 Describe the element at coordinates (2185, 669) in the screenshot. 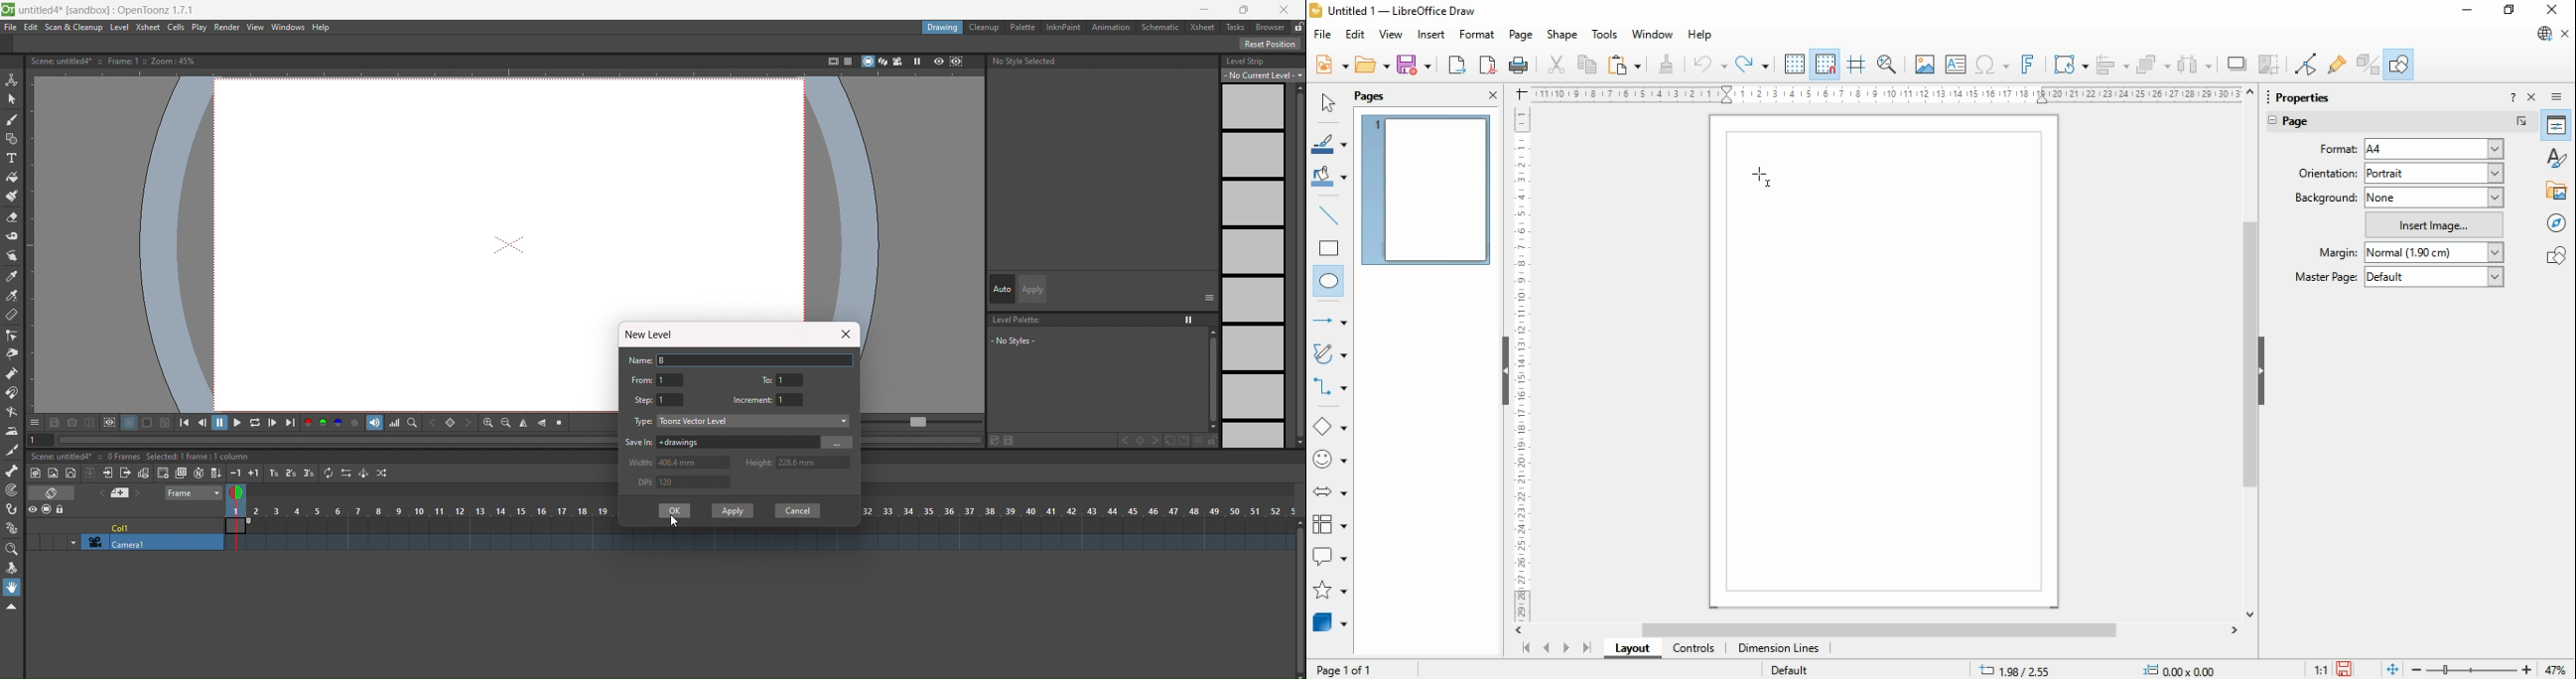

I see `+= 0,00x 0.00` at that location.